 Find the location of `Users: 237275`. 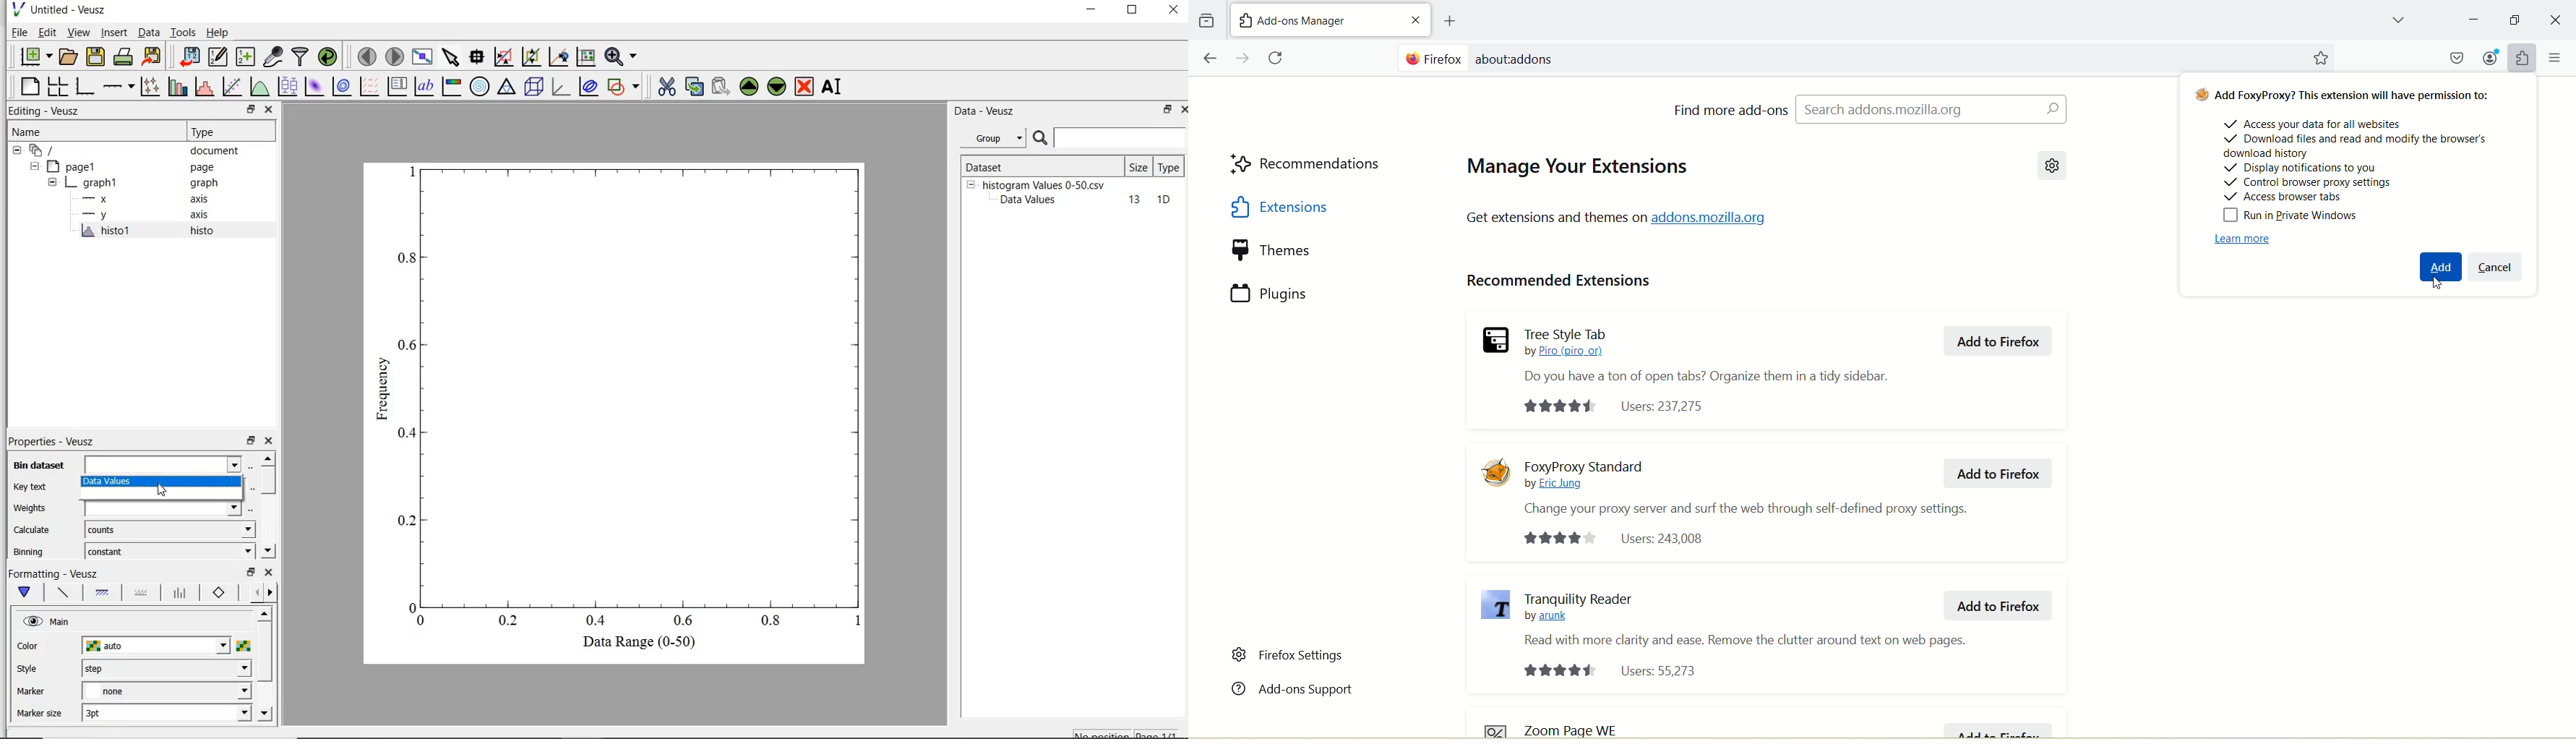

Users: 237275 is located at coordinates (1615, 407).